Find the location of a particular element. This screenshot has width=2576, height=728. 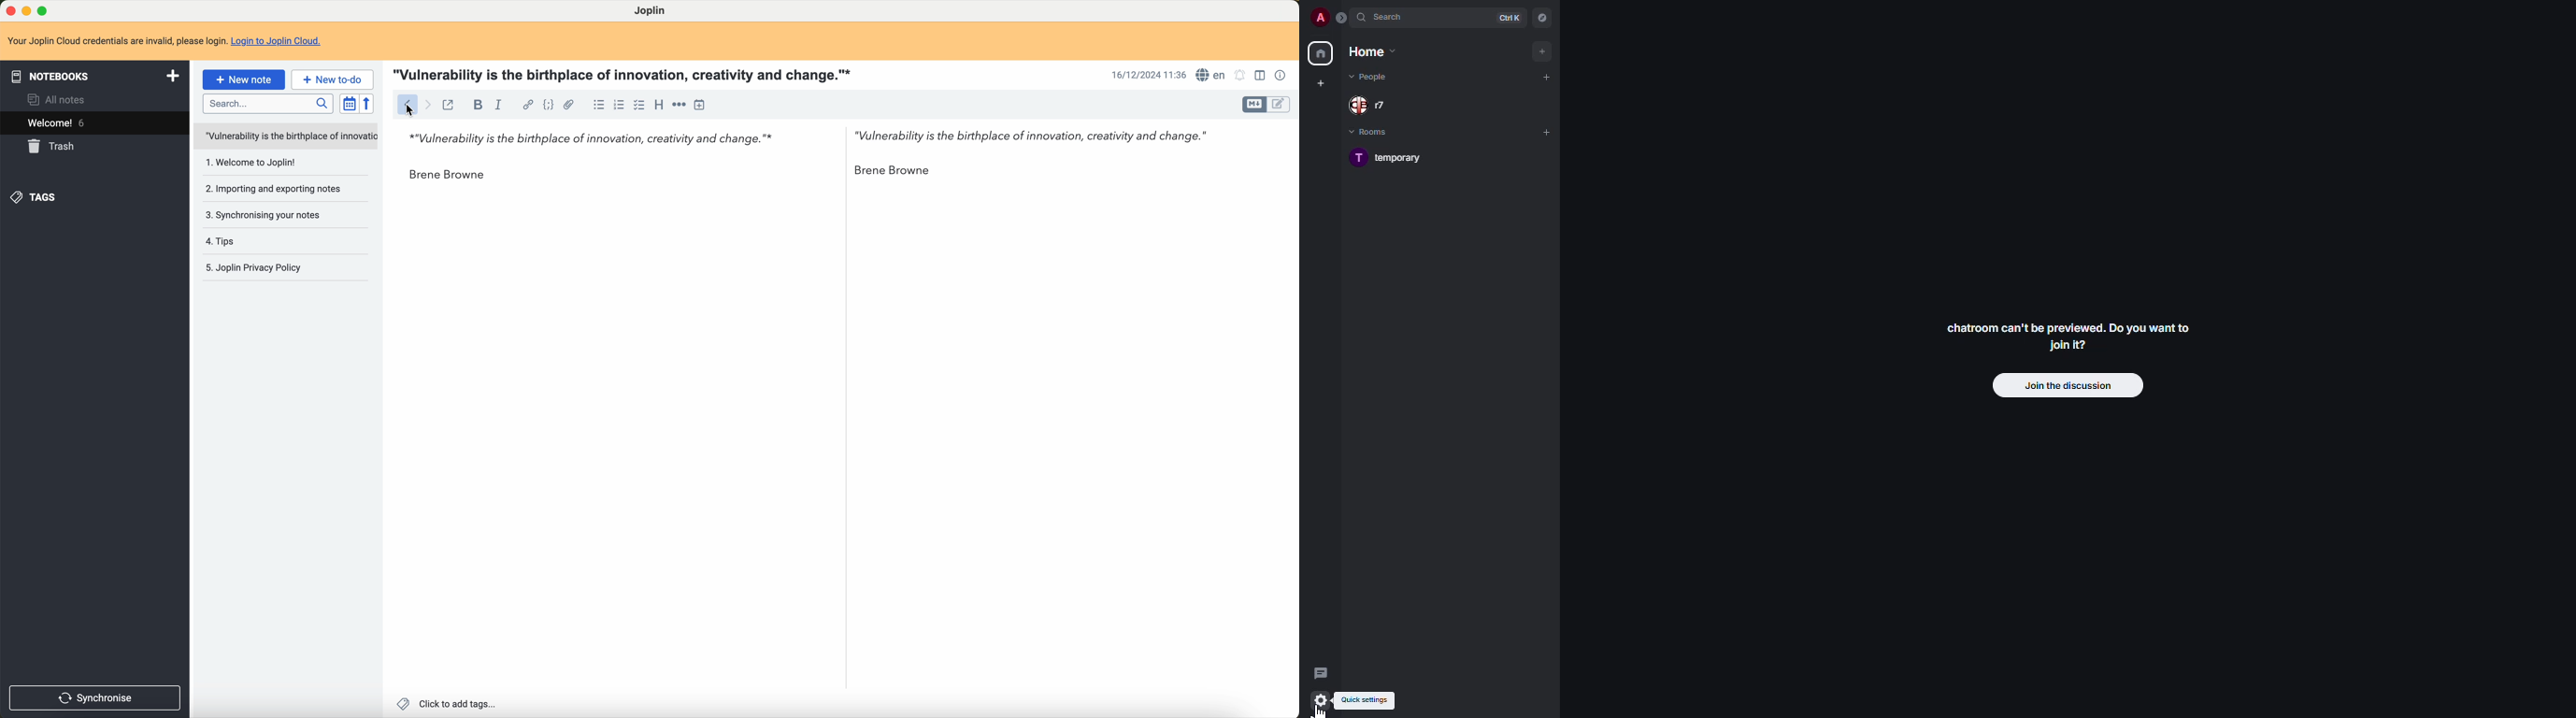

checkbox is located at coordinates (637, 105).